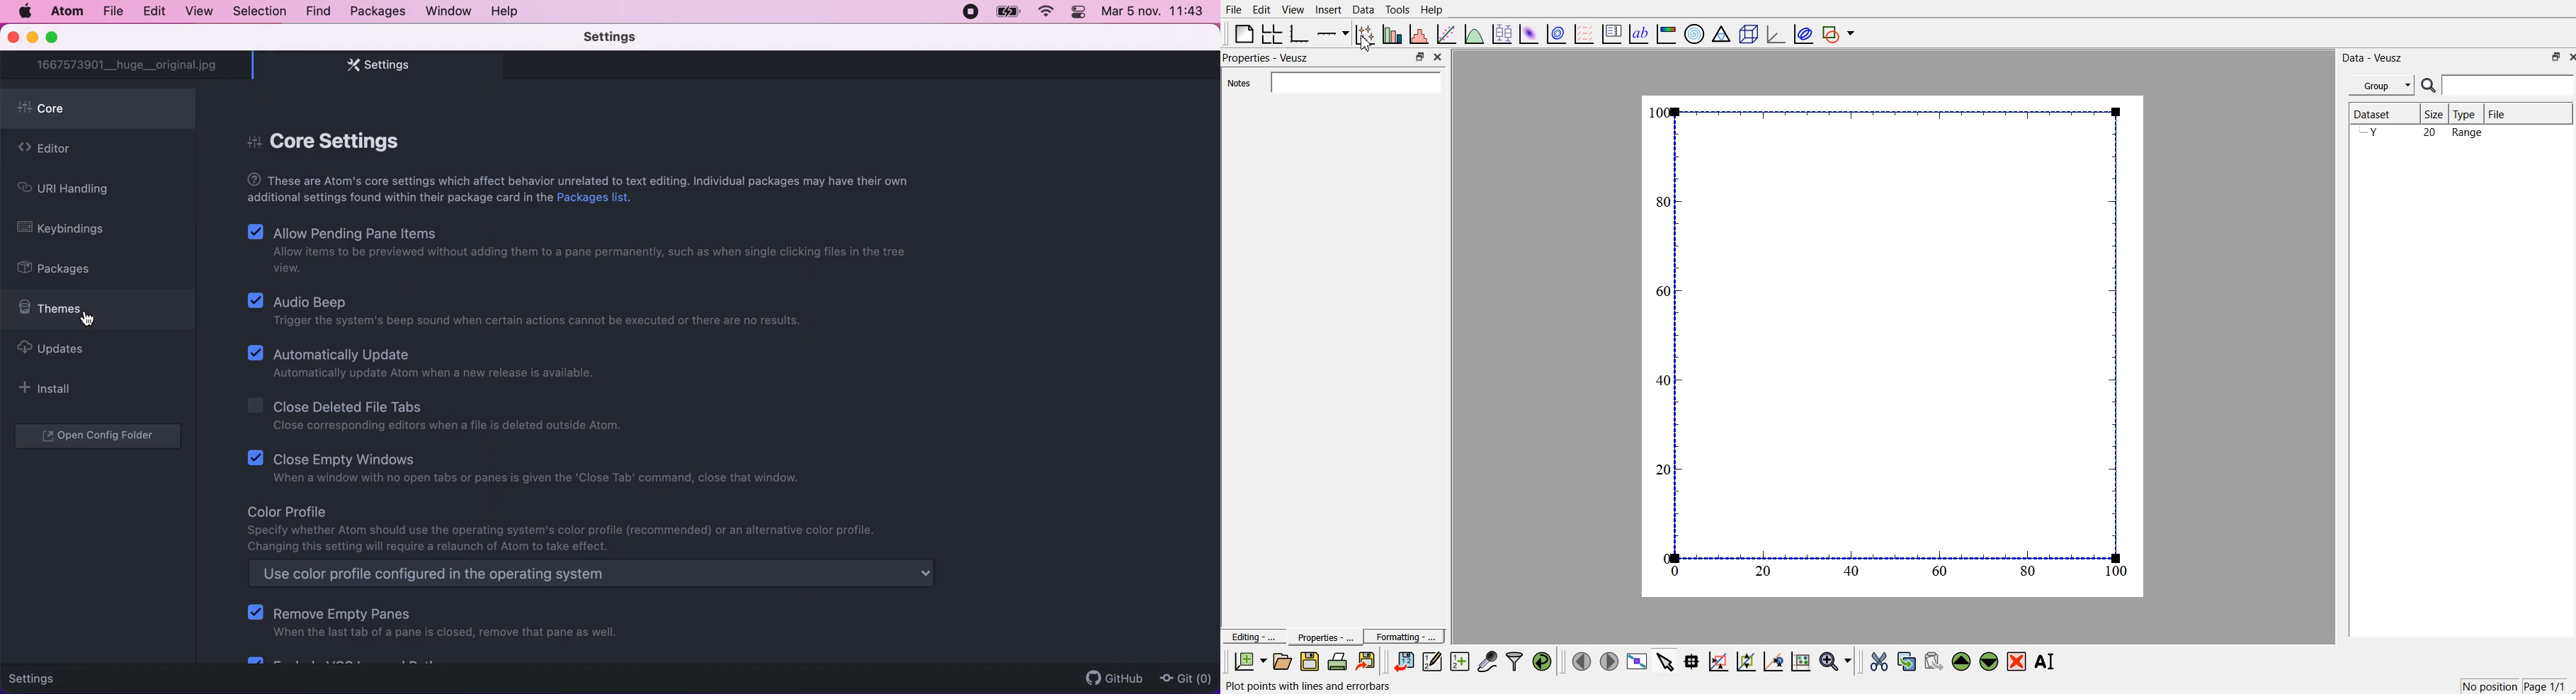  I want to click on 3D graph, so click(1774, 33).